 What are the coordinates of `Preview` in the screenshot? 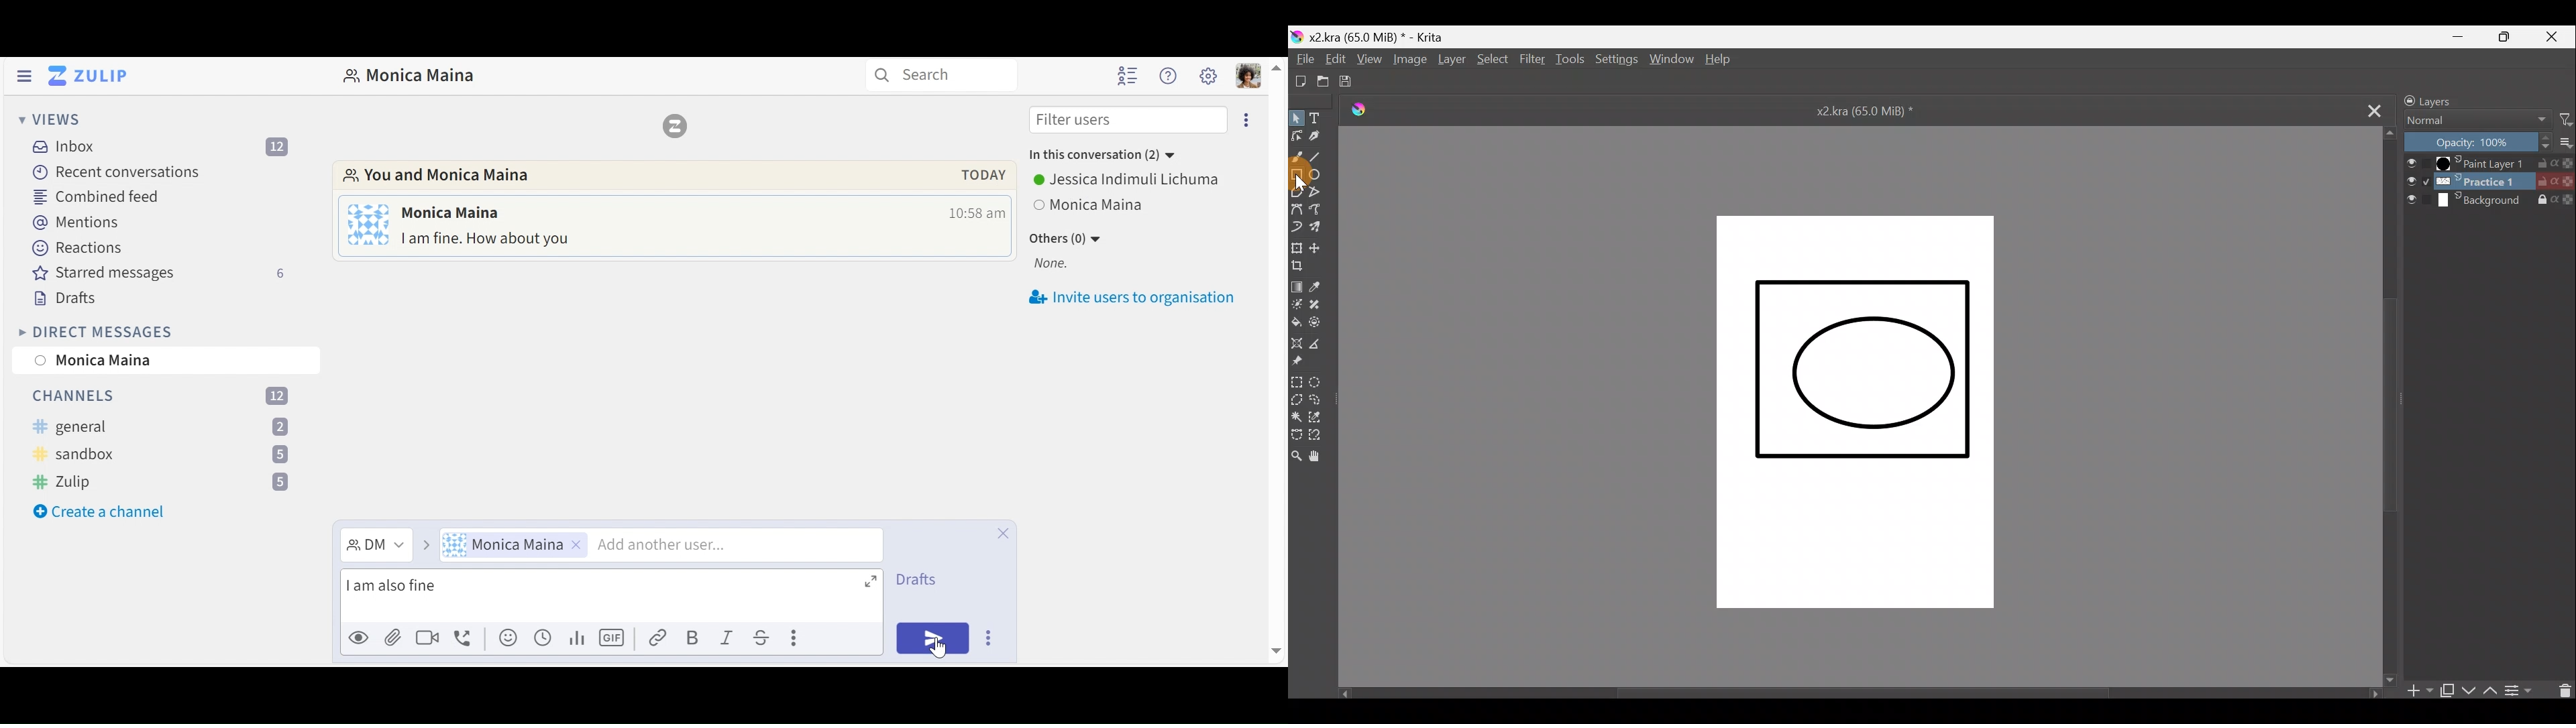 It's located at (359, 635).